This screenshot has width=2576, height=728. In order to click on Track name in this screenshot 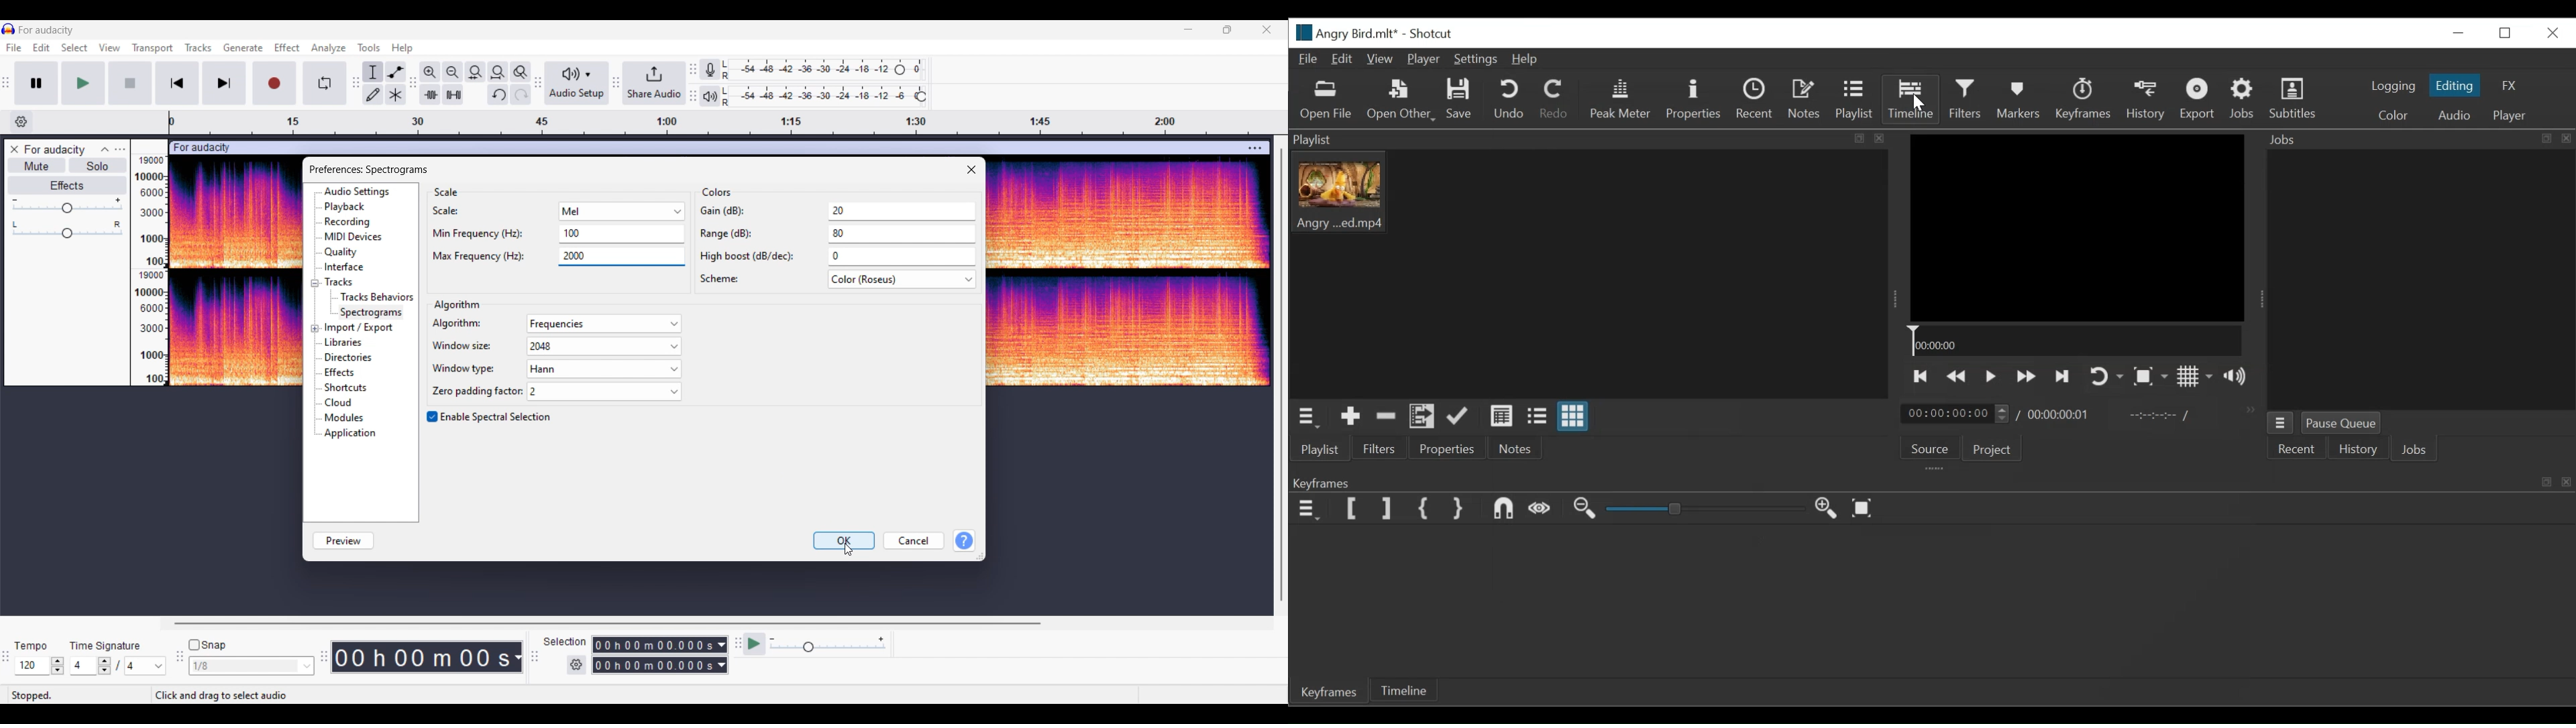, I will do `click(55, 149)`.